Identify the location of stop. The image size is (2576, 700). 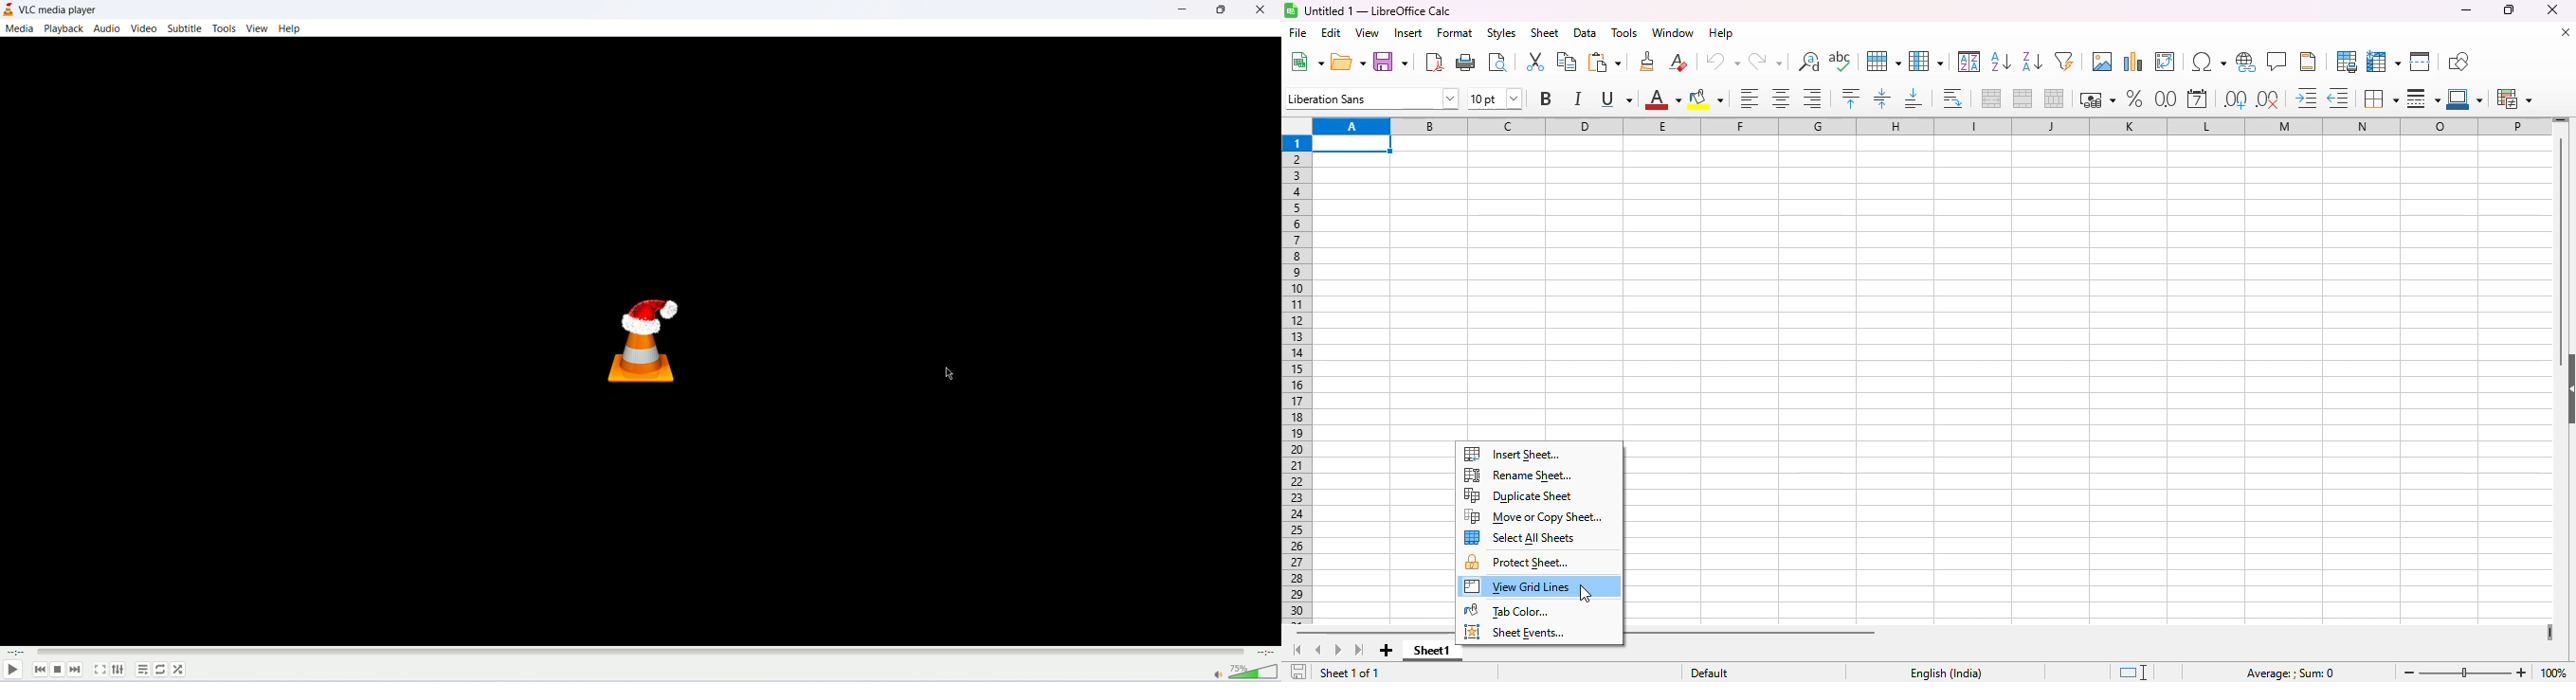
(57, 671).